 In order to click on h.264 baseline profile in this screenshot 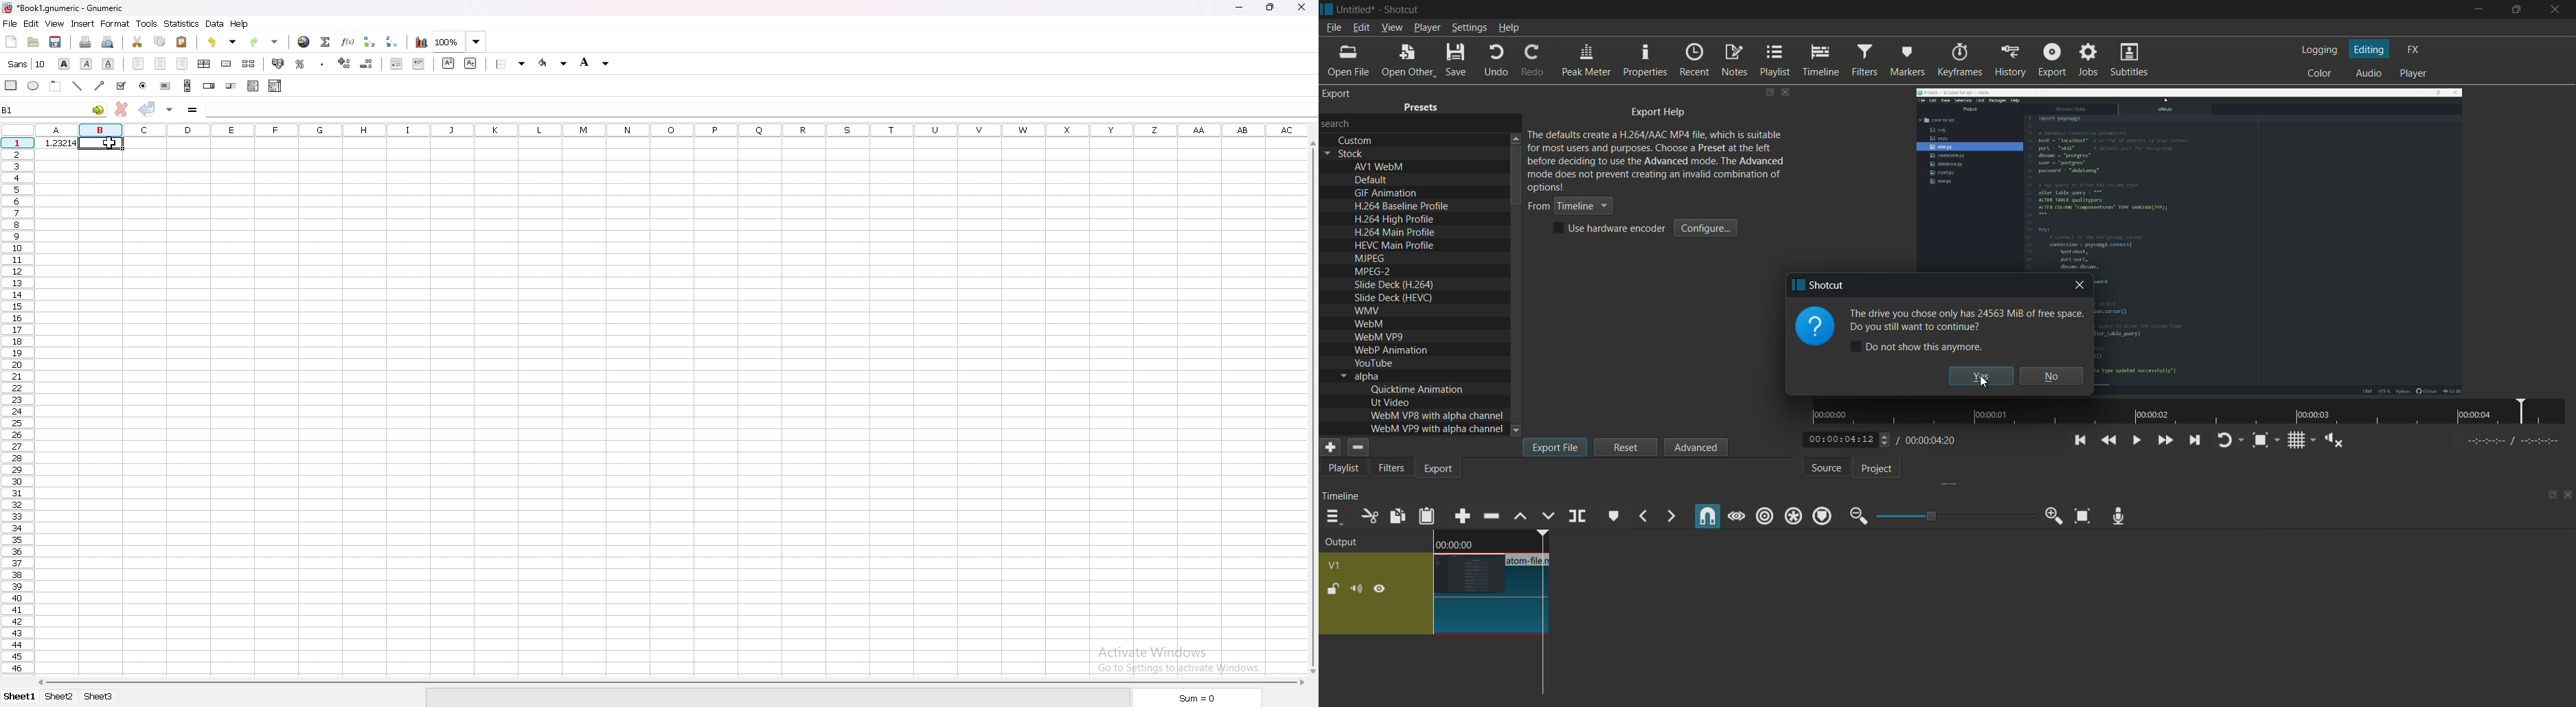, I will do `click(1404, 206)`.